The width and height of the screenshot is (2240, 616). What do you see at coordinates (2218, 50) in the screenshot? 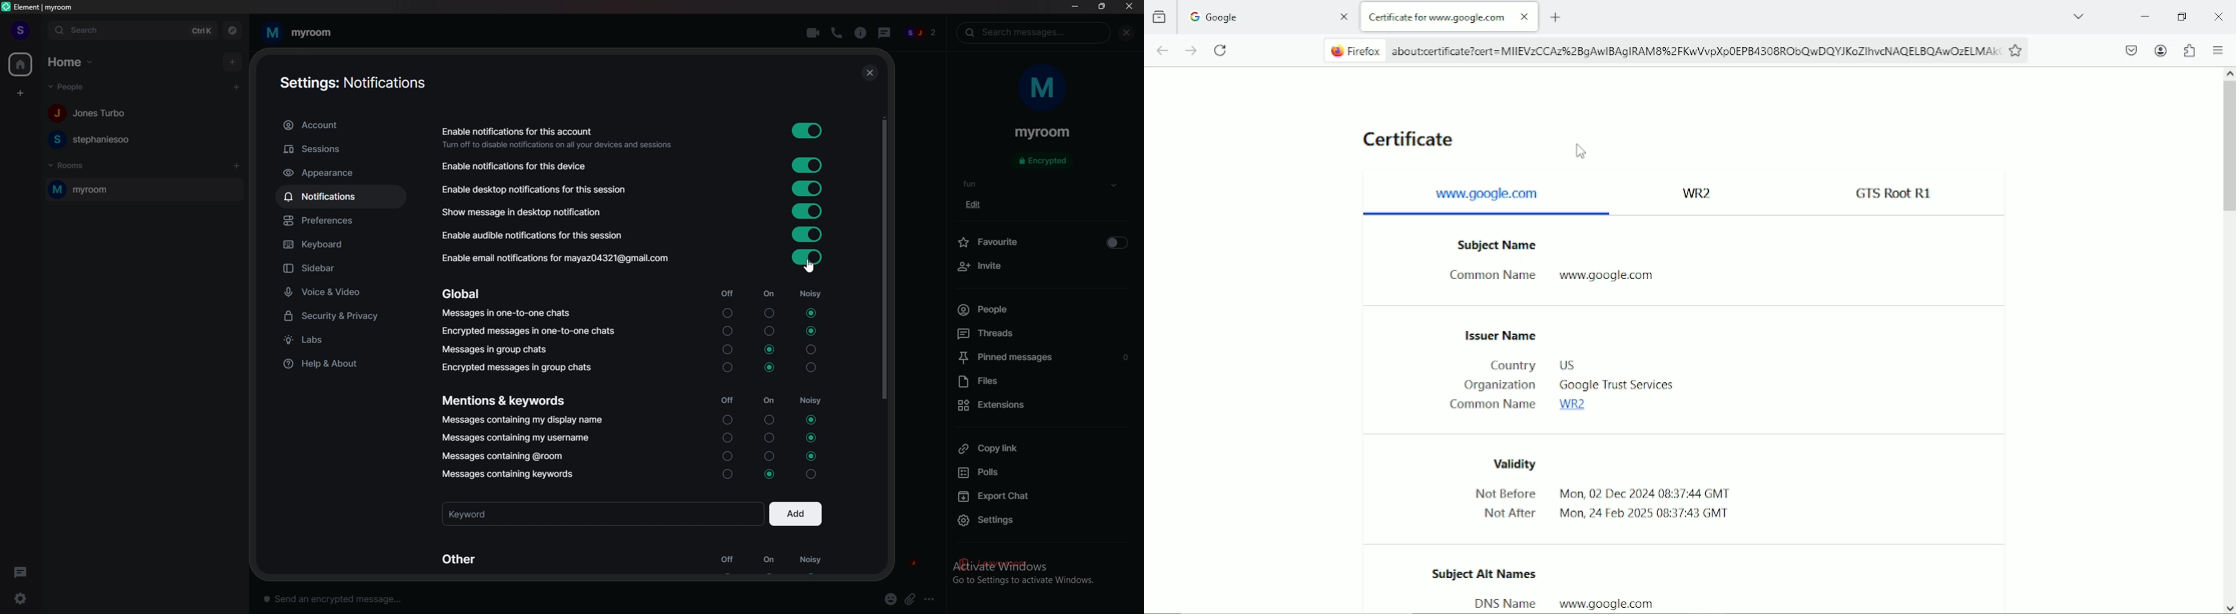
I see `Open application menu` at bounding box center [2218, 50].